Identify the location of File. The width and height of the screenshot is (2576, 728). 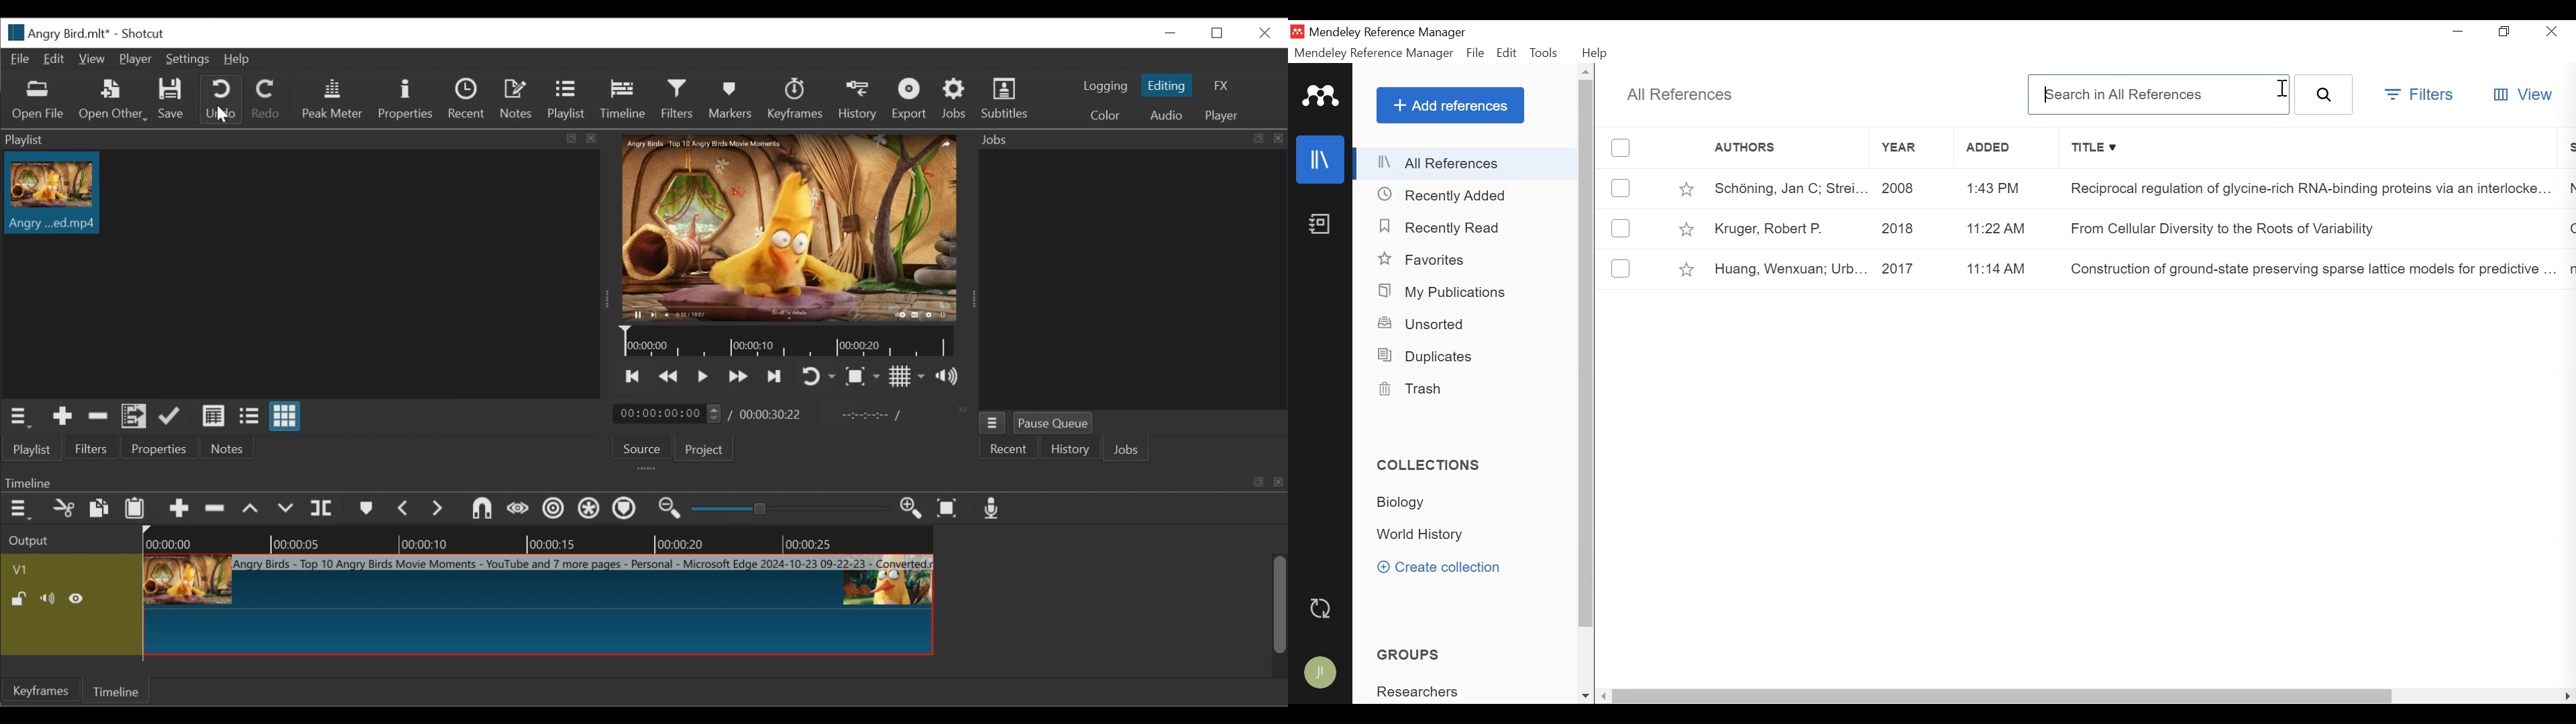
(19, 60).